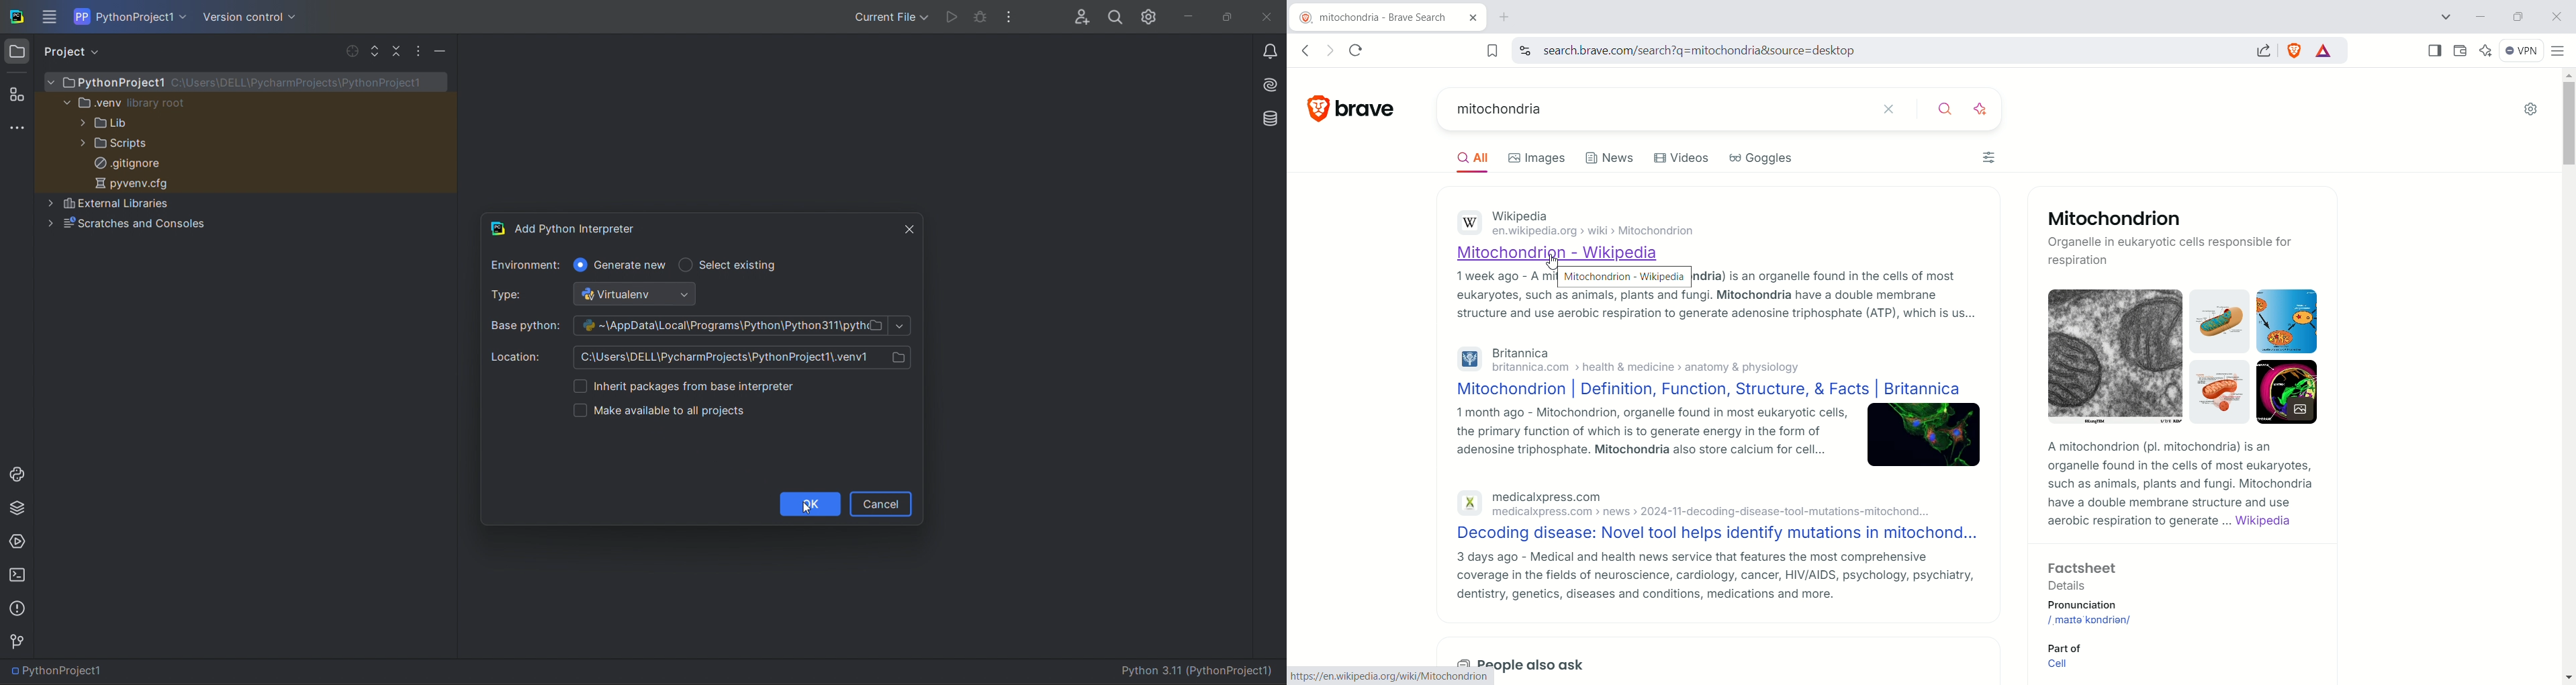  I want to click on Pronunciation, so click(2088, 604).